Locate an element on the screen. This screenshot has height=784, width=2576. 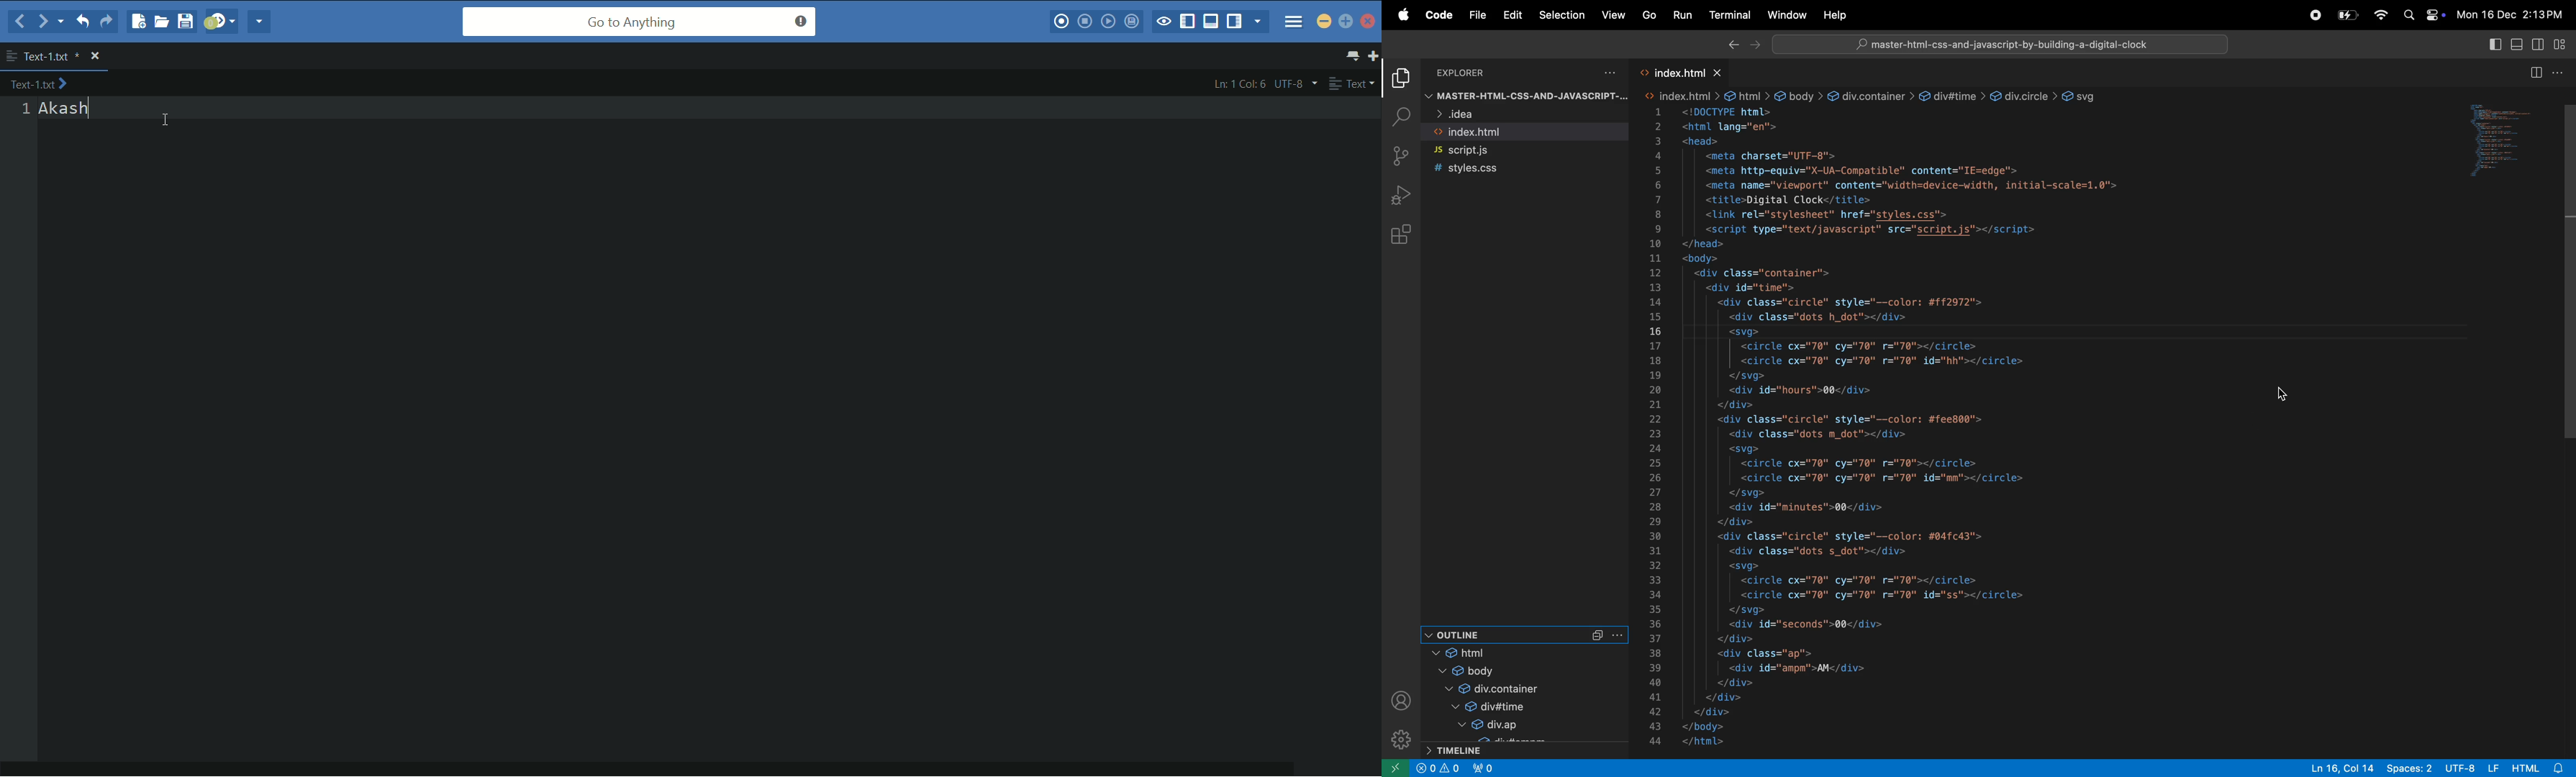
line number is located at coordinates (24, 108).